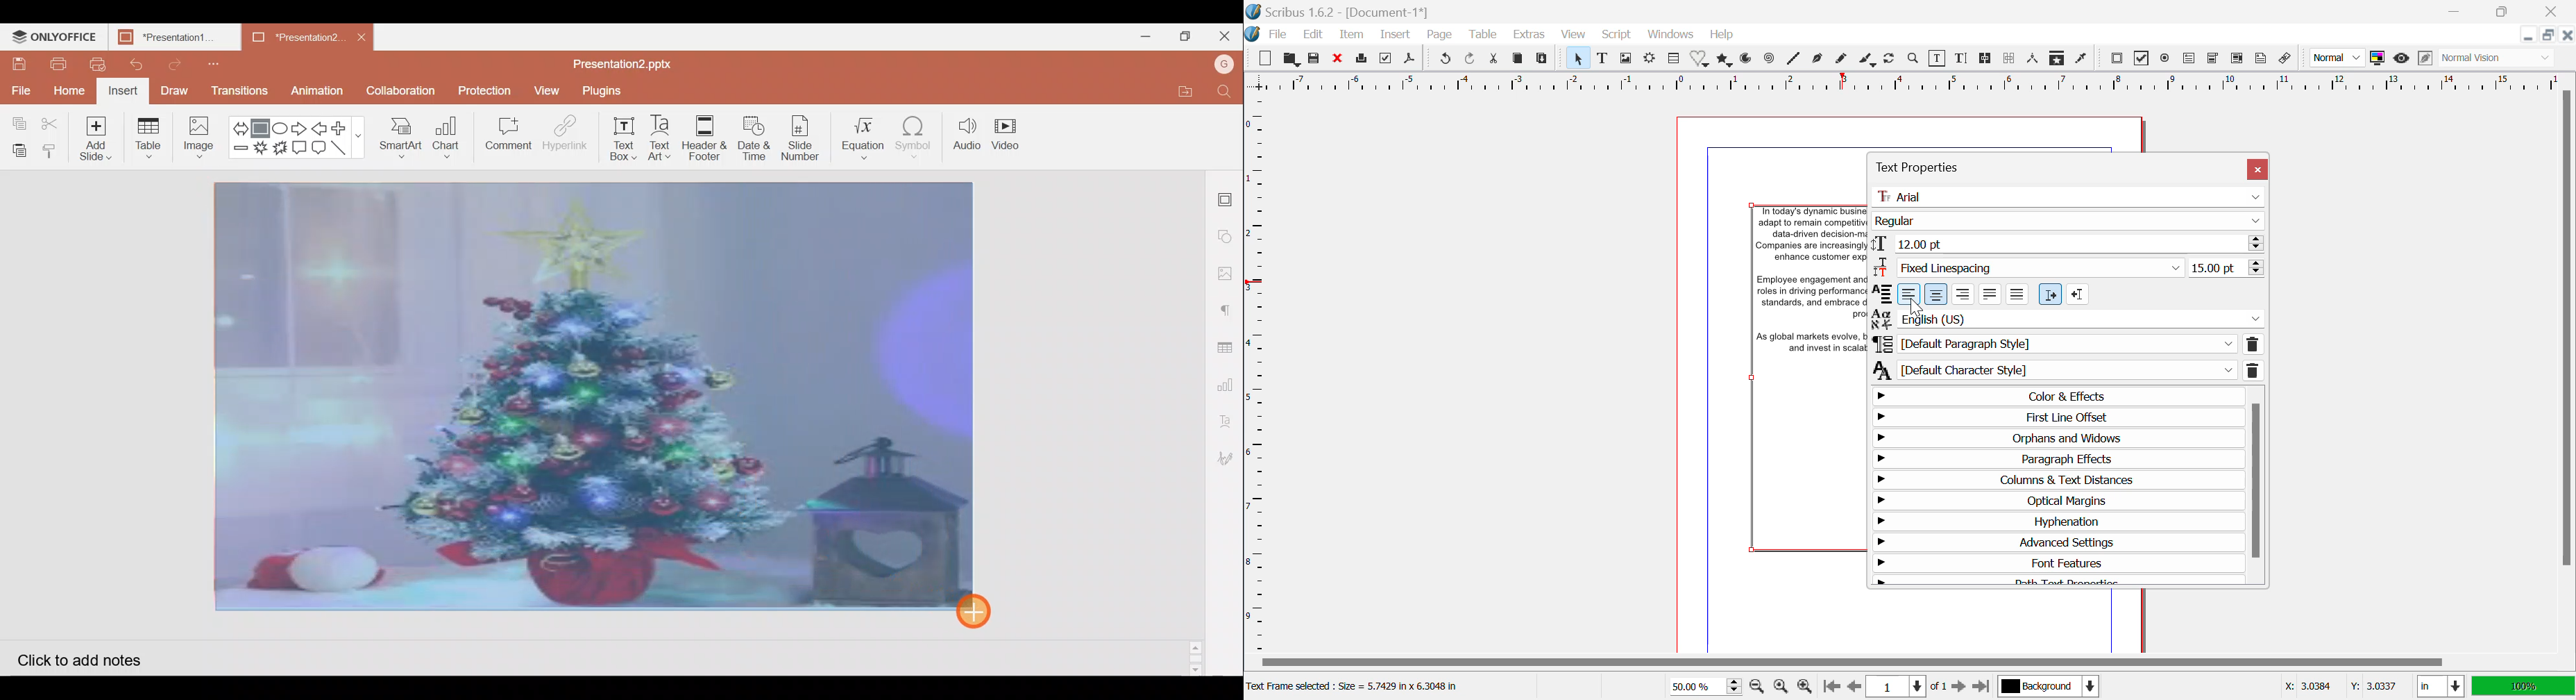 The image size is (2576, 700). Describe the element at coordinates (2344, 687) in the screenshot. I see `Cursor Position` at that location.